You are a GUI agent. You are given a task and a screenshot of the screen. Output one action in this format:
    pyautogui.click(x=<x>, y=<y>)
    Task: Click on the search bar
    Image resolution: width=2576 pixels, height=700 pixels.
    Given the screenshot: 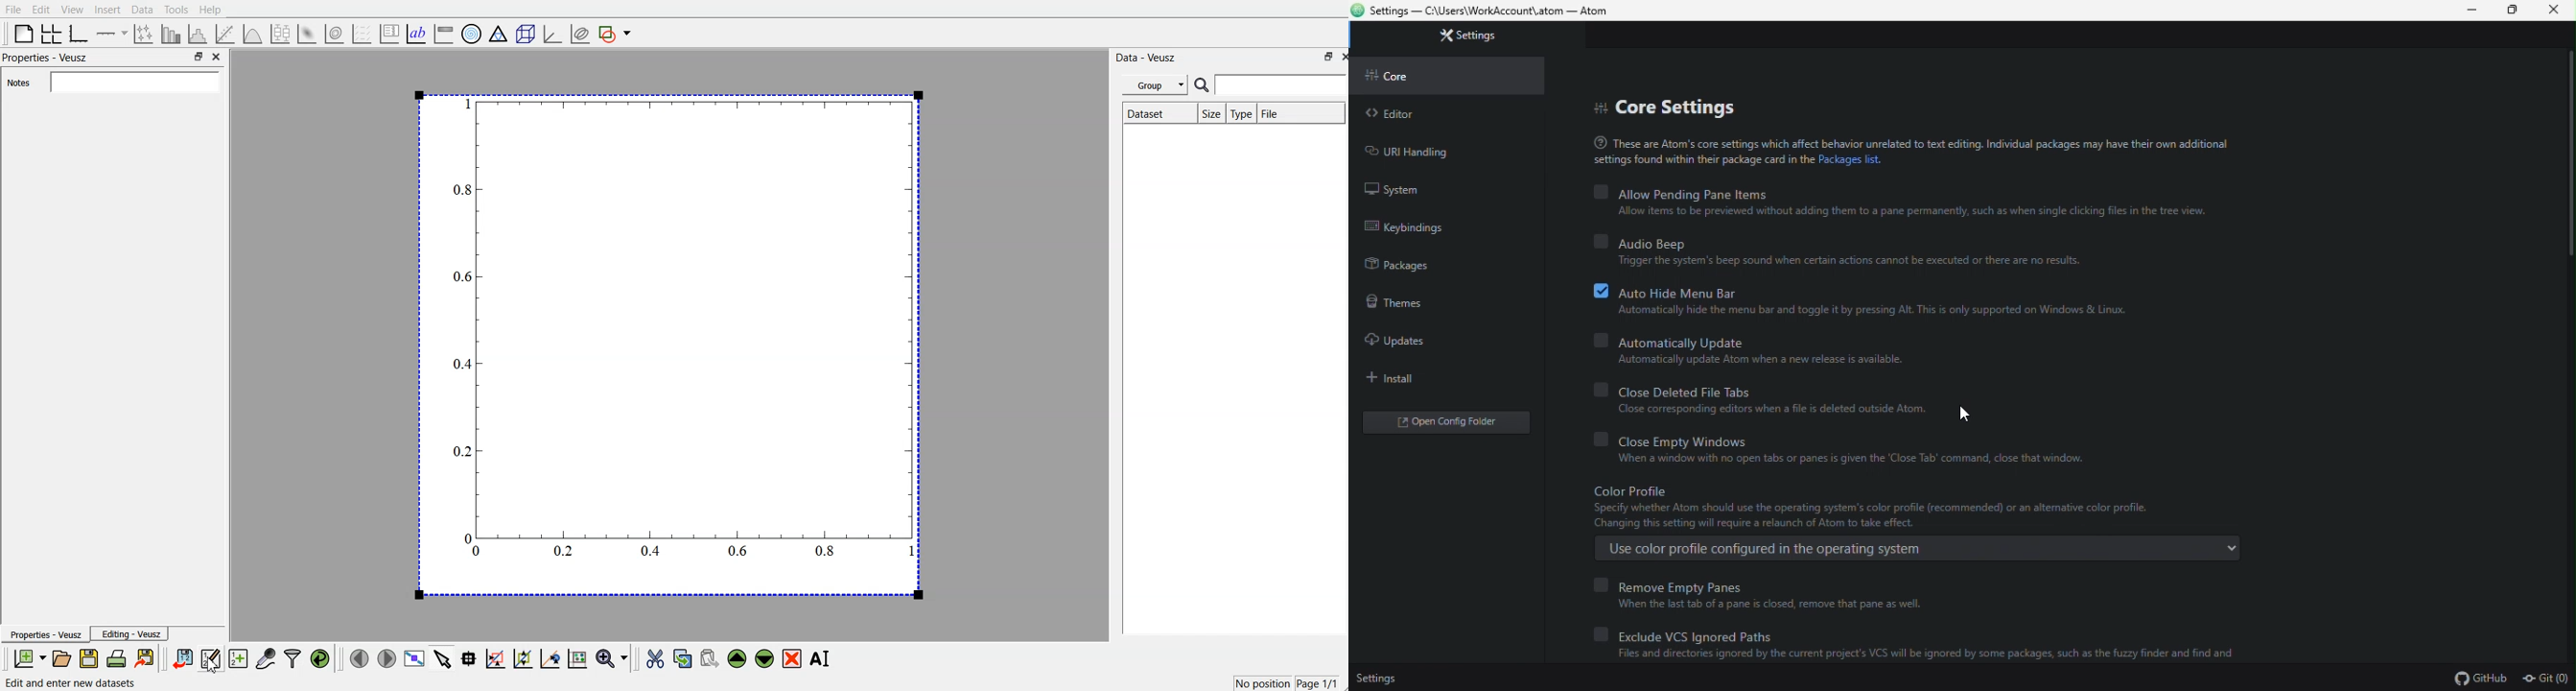 What is the action you would take?
    pyautogui.click(x=1270, y=85)
    